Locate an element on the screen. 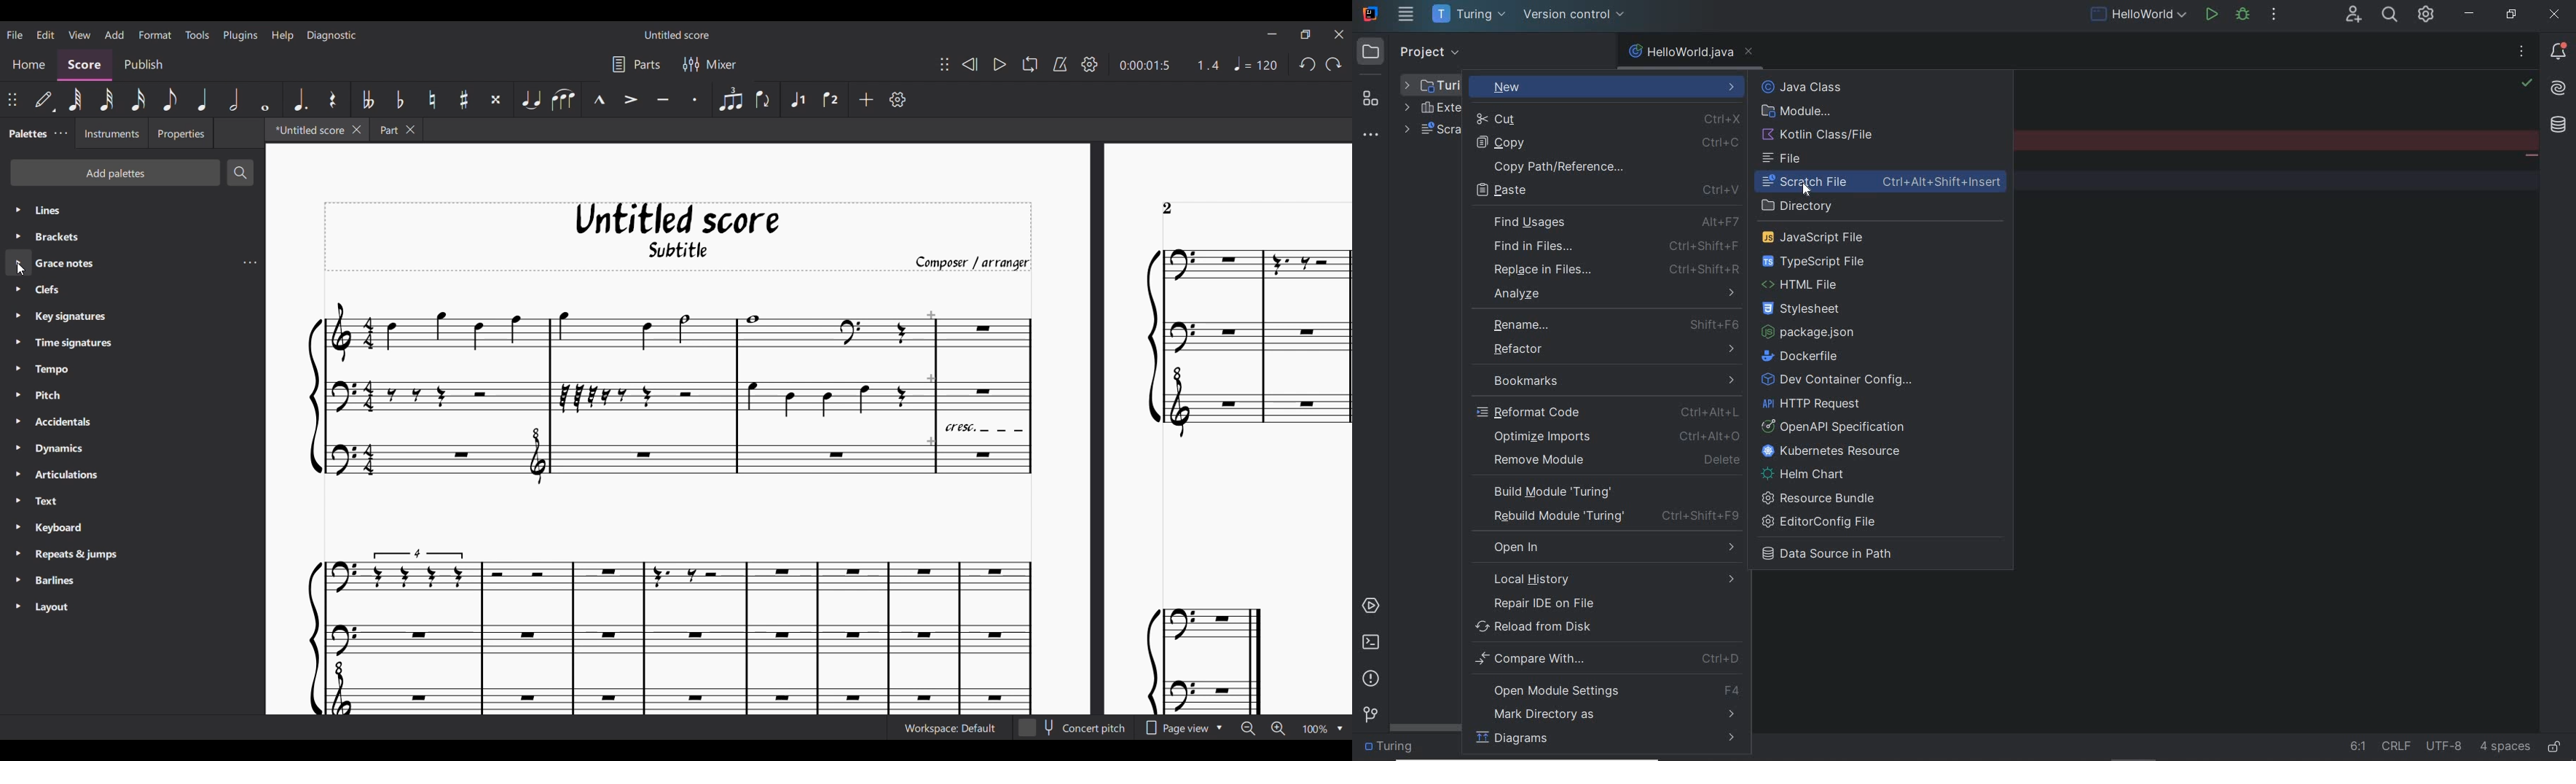 Image resolution: width=2576 pixels, height=784 pixels. Looping playback is located at coordinates (1030, 64).